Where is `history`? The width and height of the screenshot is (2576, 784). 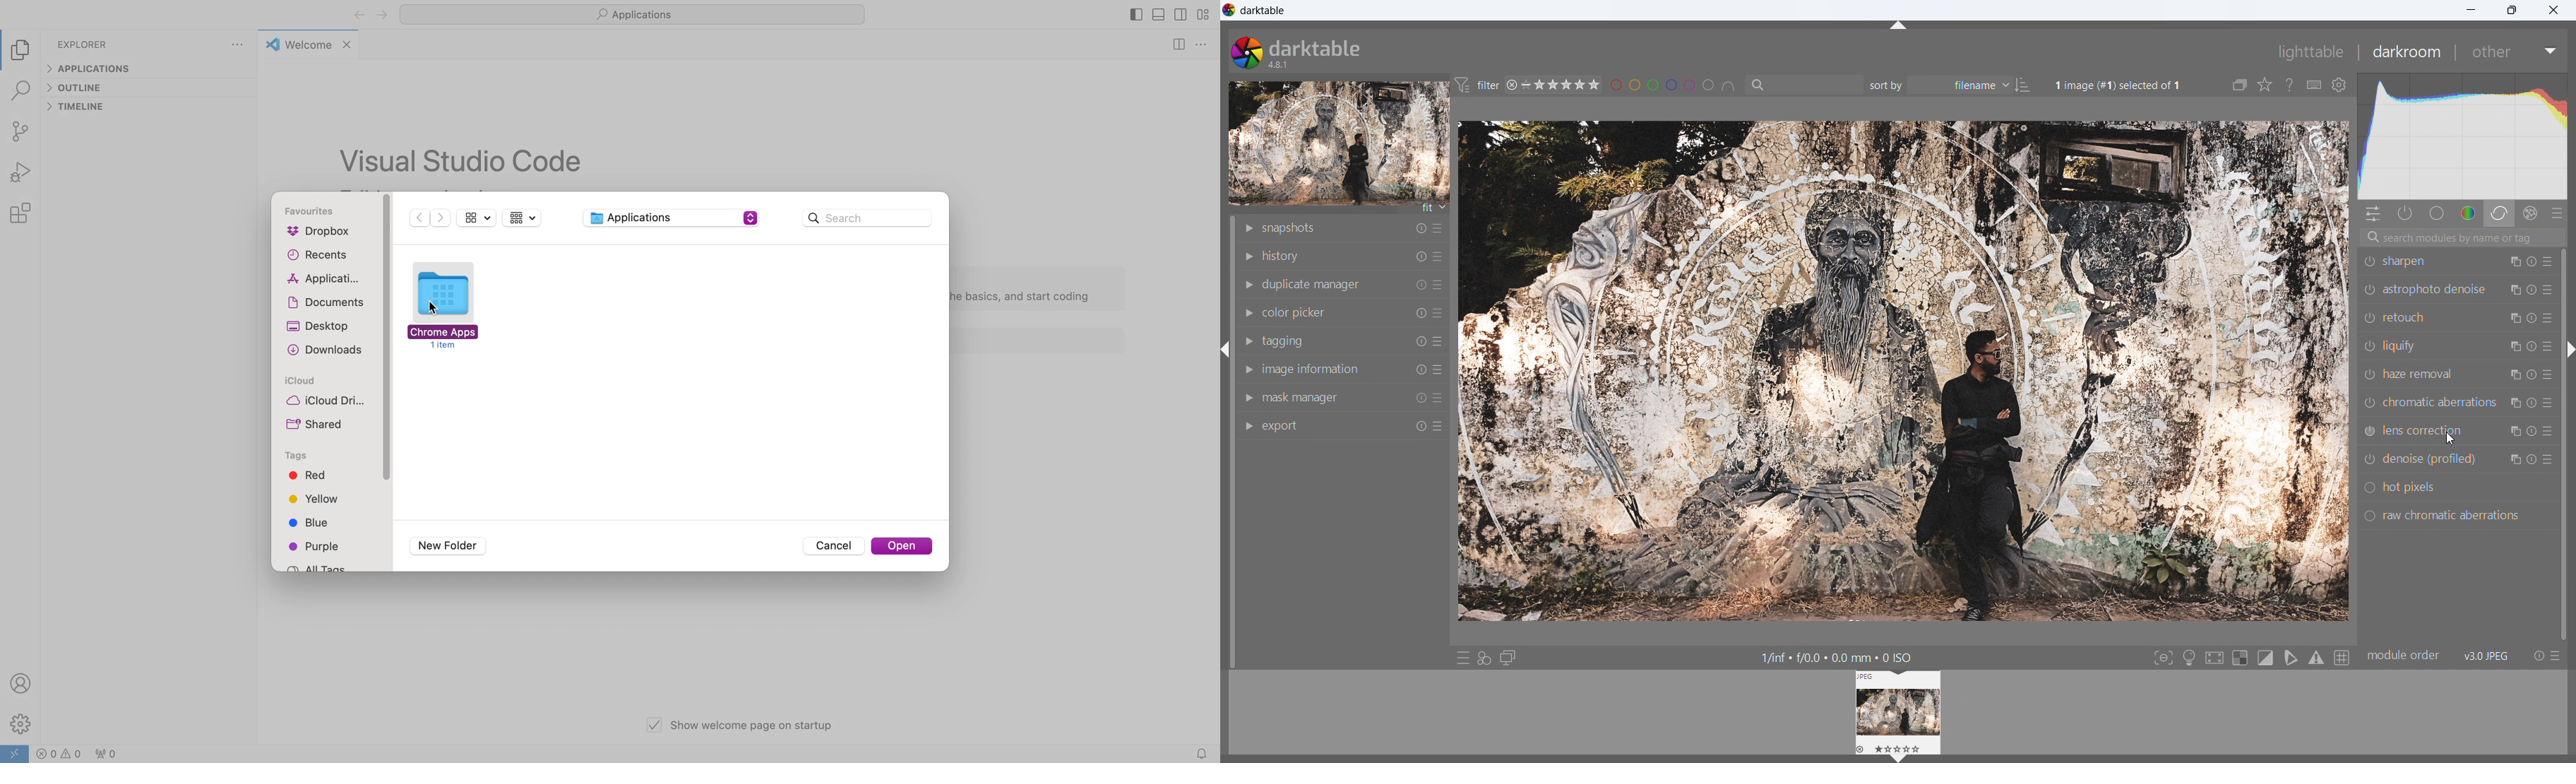
history is located at coordinates (1282, 256).